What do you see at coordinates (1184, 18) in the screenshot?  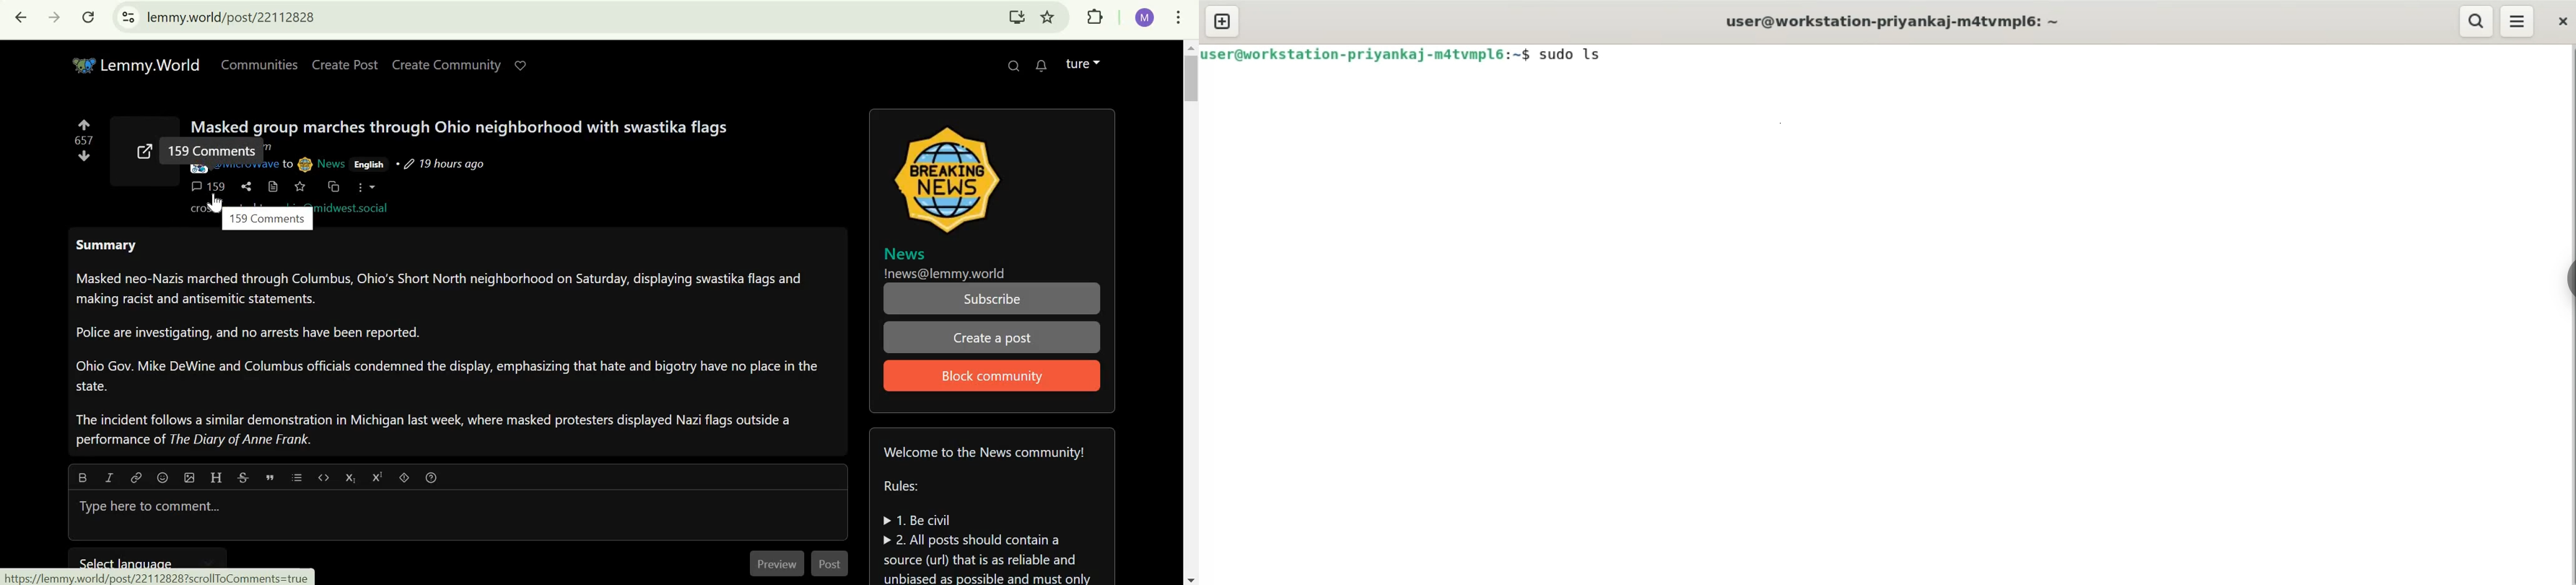 I see `customize and control google chrome` at bounding box center [1184, 18].